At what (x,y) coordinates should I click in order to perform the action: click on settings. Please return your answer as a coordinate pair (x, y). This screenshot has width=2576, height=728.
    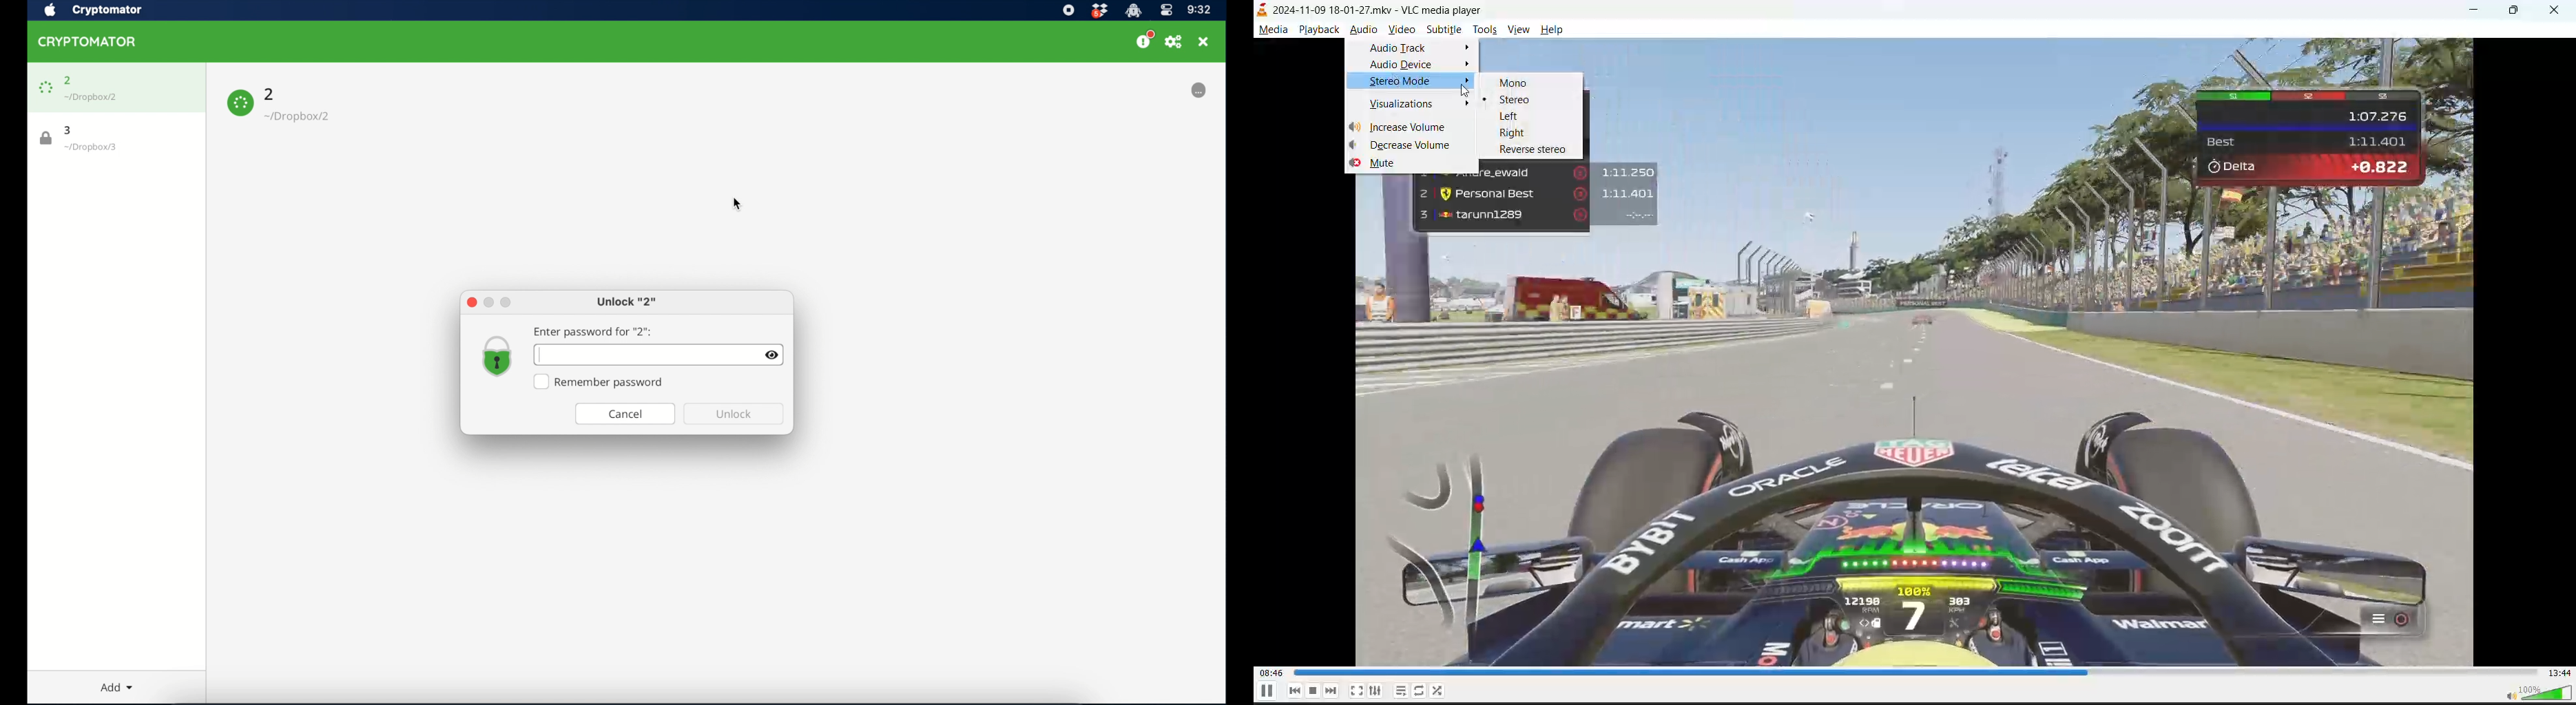
    Looking at the image, I should click on (1373, 691).